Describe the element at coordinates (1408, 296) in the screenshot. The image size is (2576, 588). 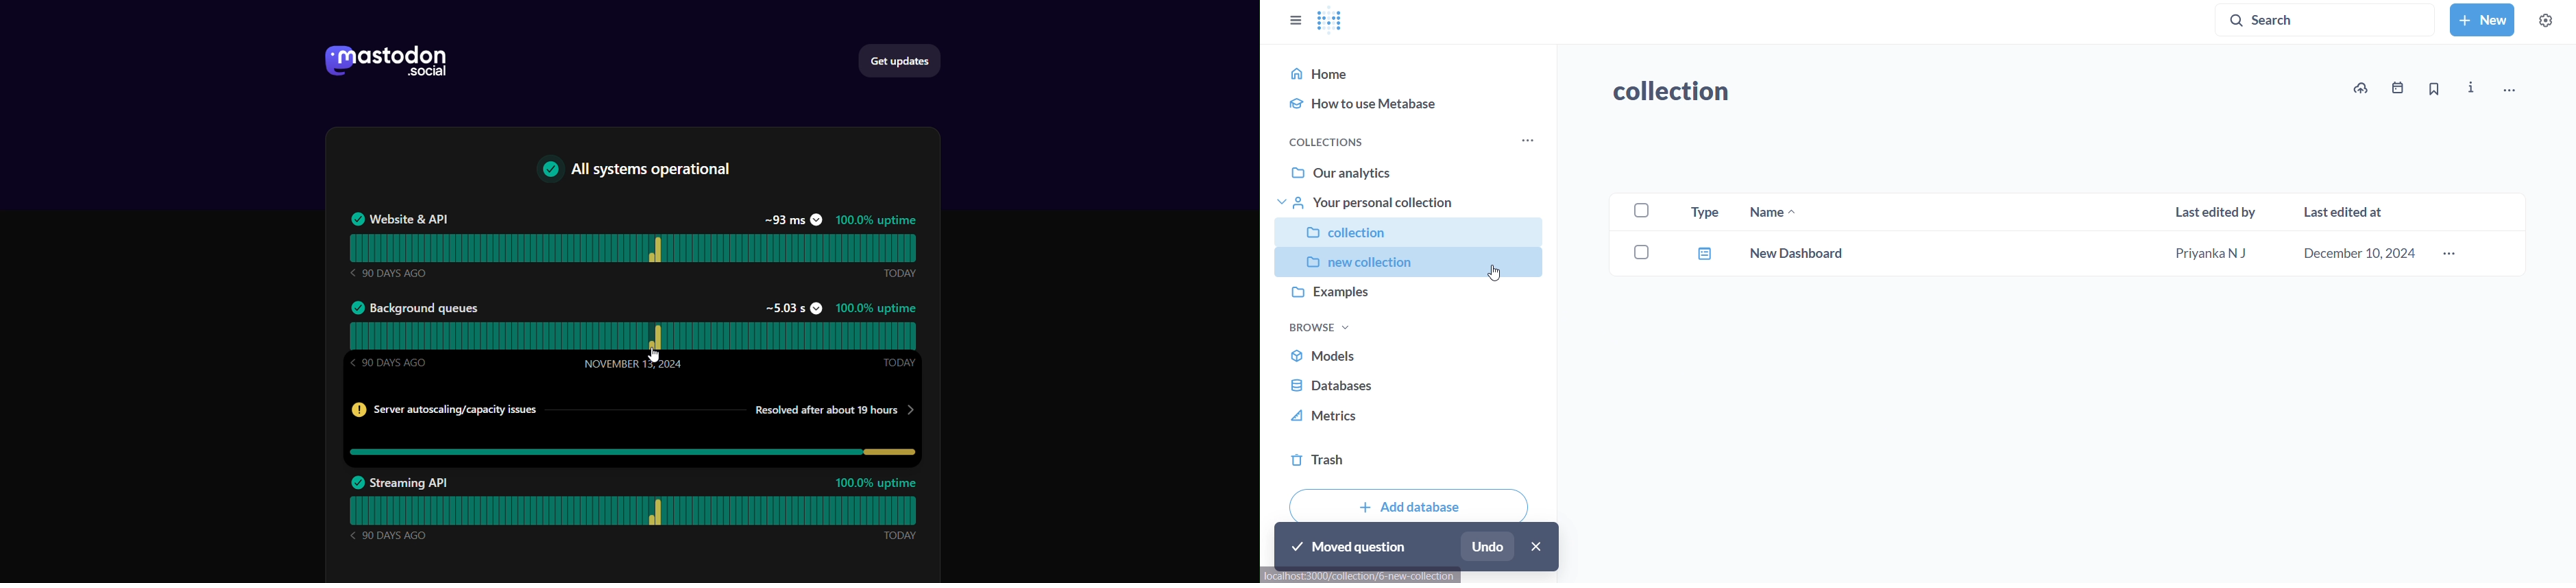
I see `examples` at that location.